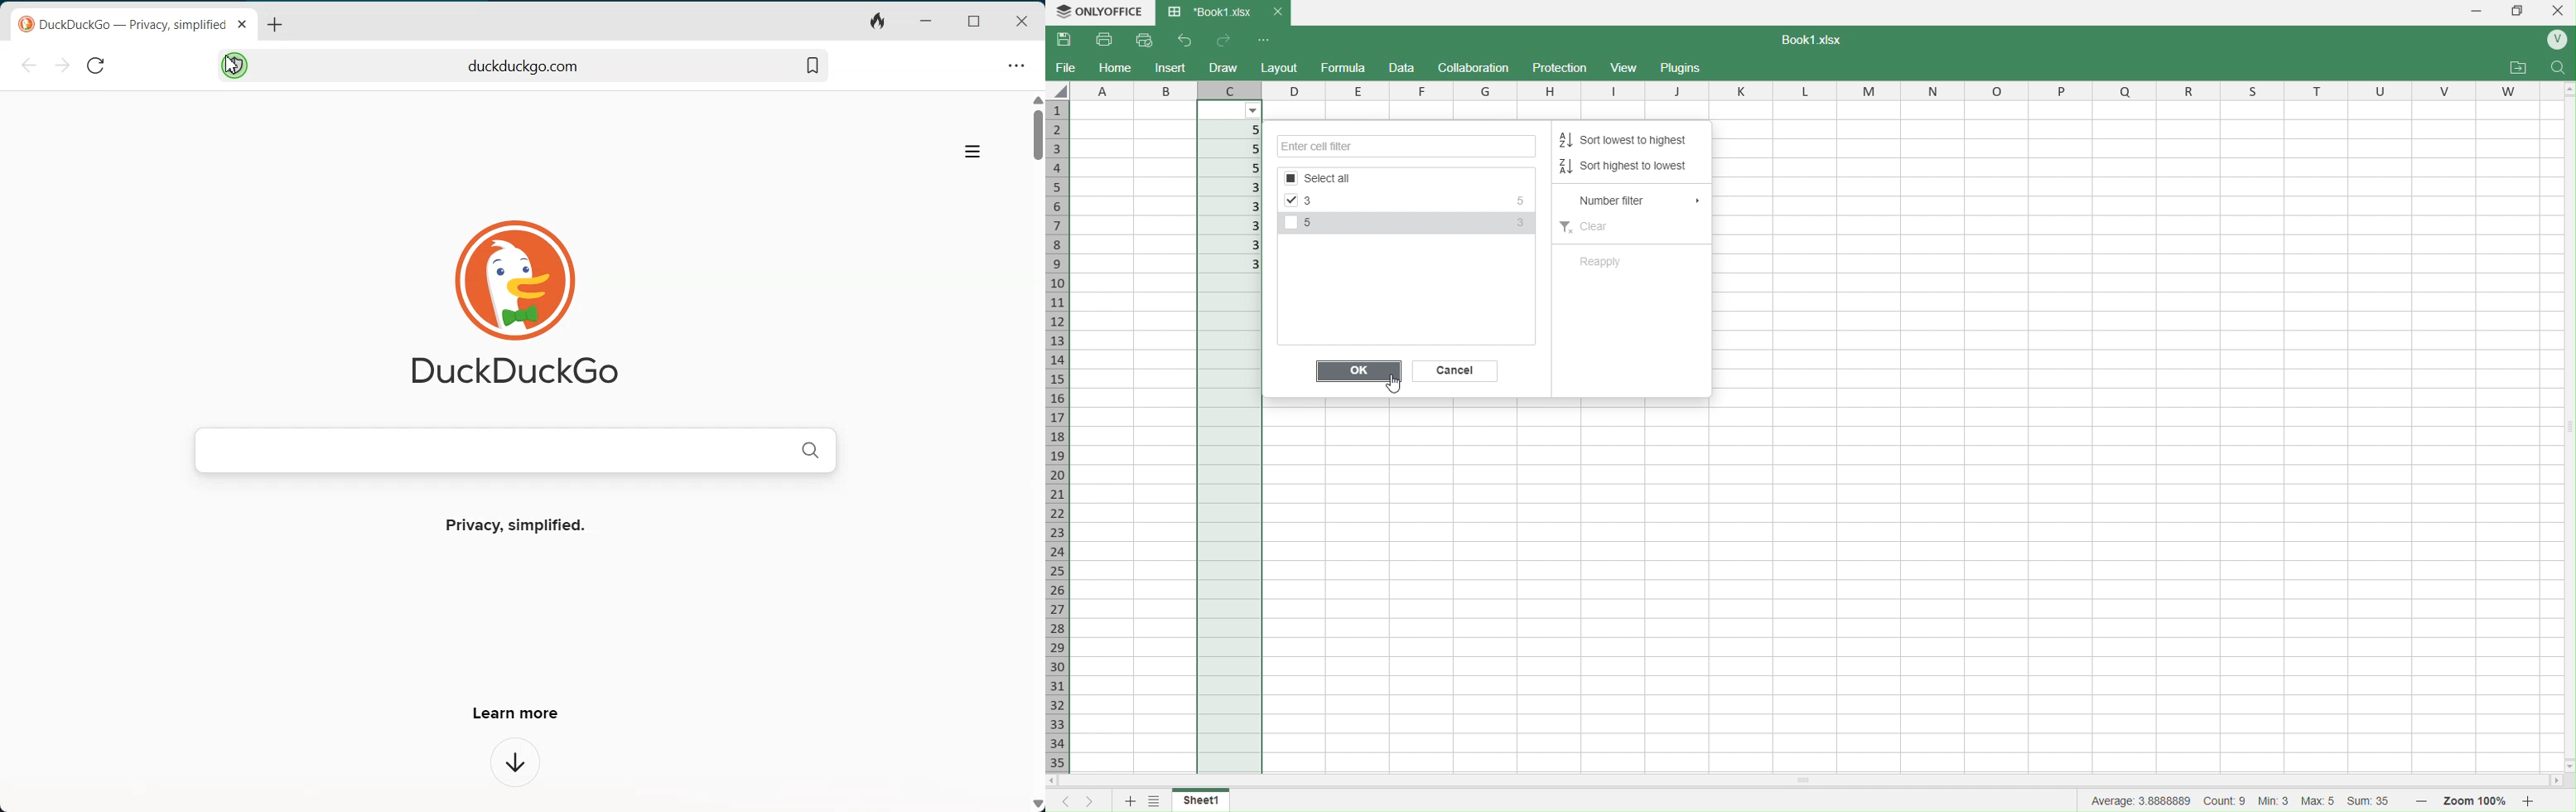  Describe the element at coordinates (1561, 68) in the screenshot. I see `Protection` at that location.